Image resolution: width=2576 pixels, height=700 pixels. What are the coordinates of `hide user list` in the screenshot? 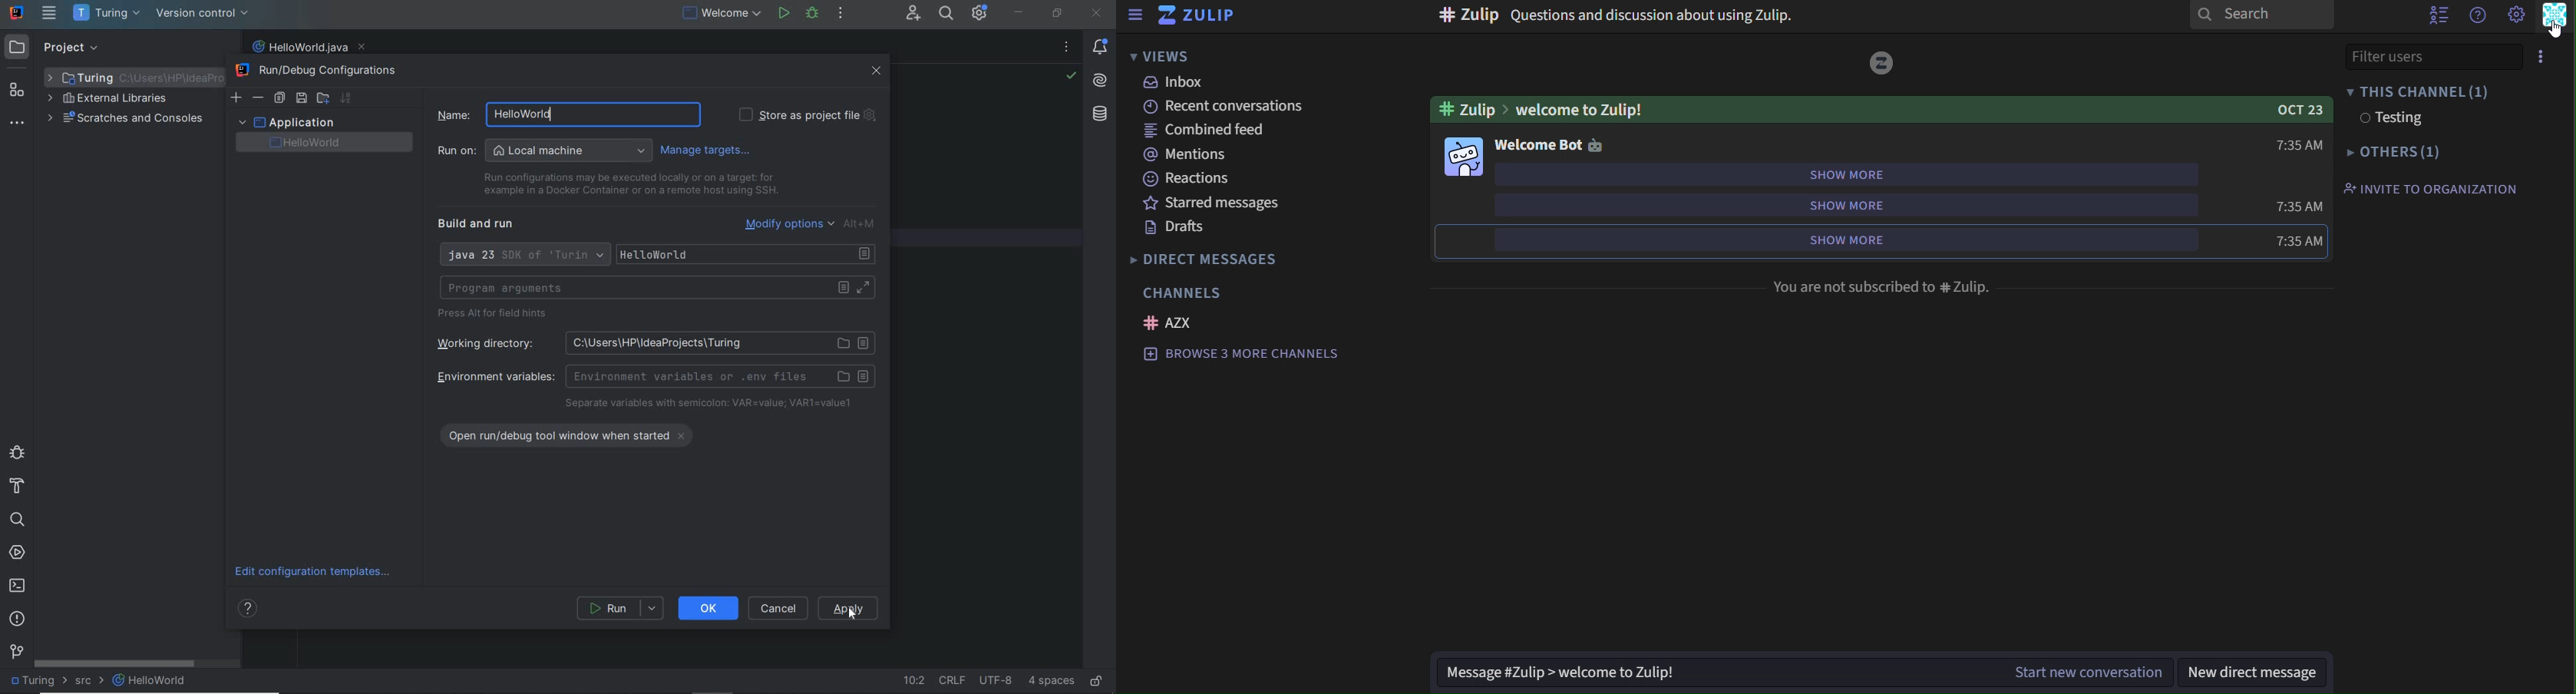 It's located at (2434, 16).